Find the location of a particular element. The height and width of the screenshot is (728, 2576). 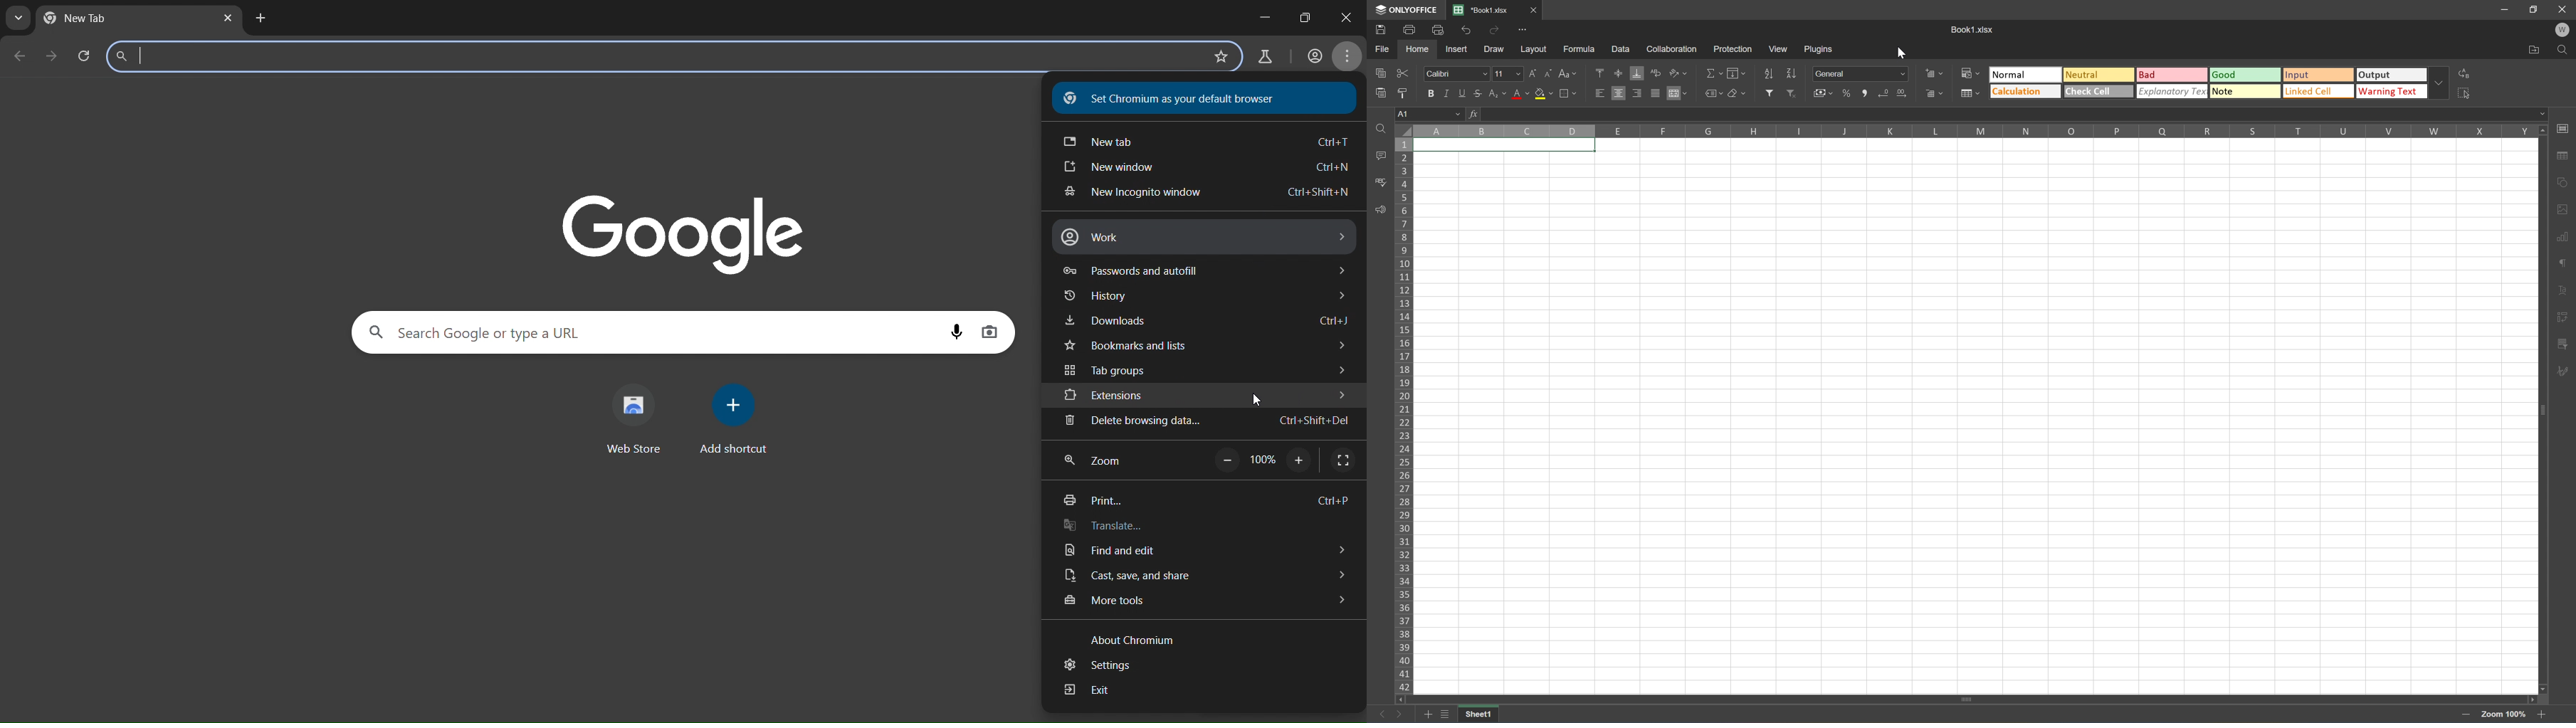

Cut is located at coordinates (1403, 73).